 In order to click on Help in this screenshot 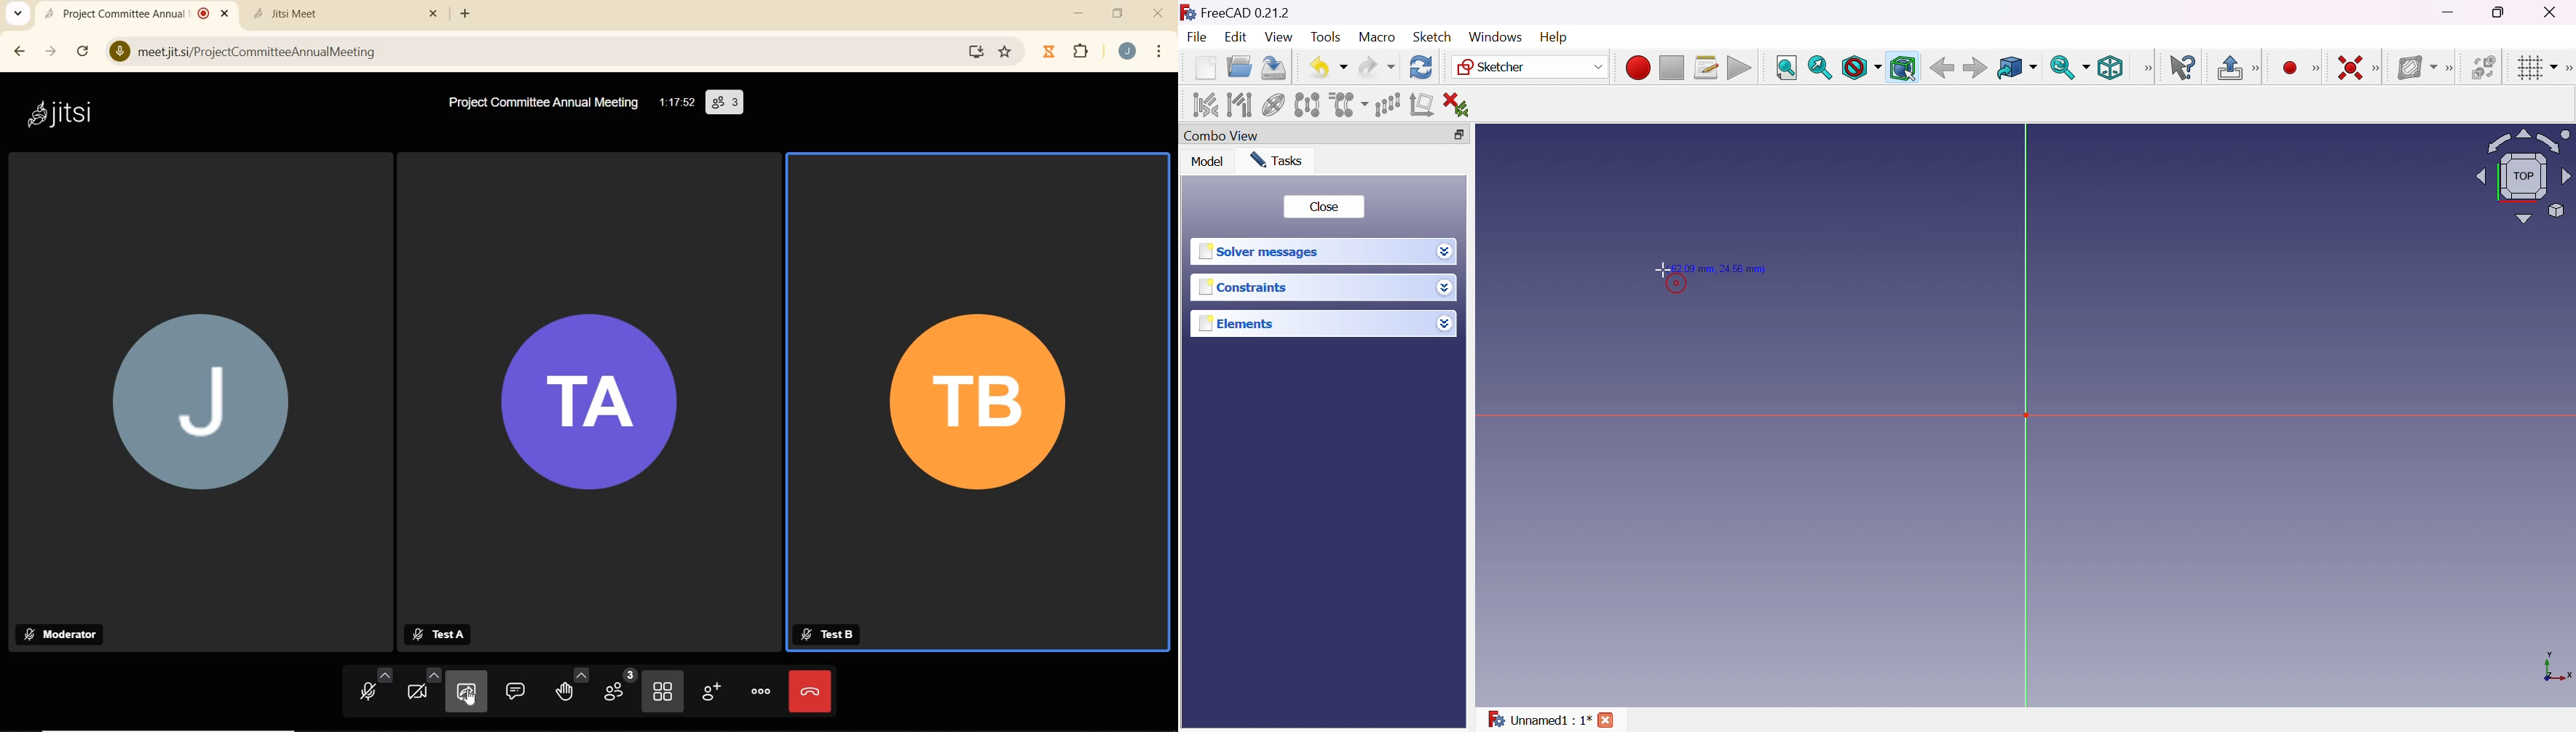, I will do `click(1555, 37)`.